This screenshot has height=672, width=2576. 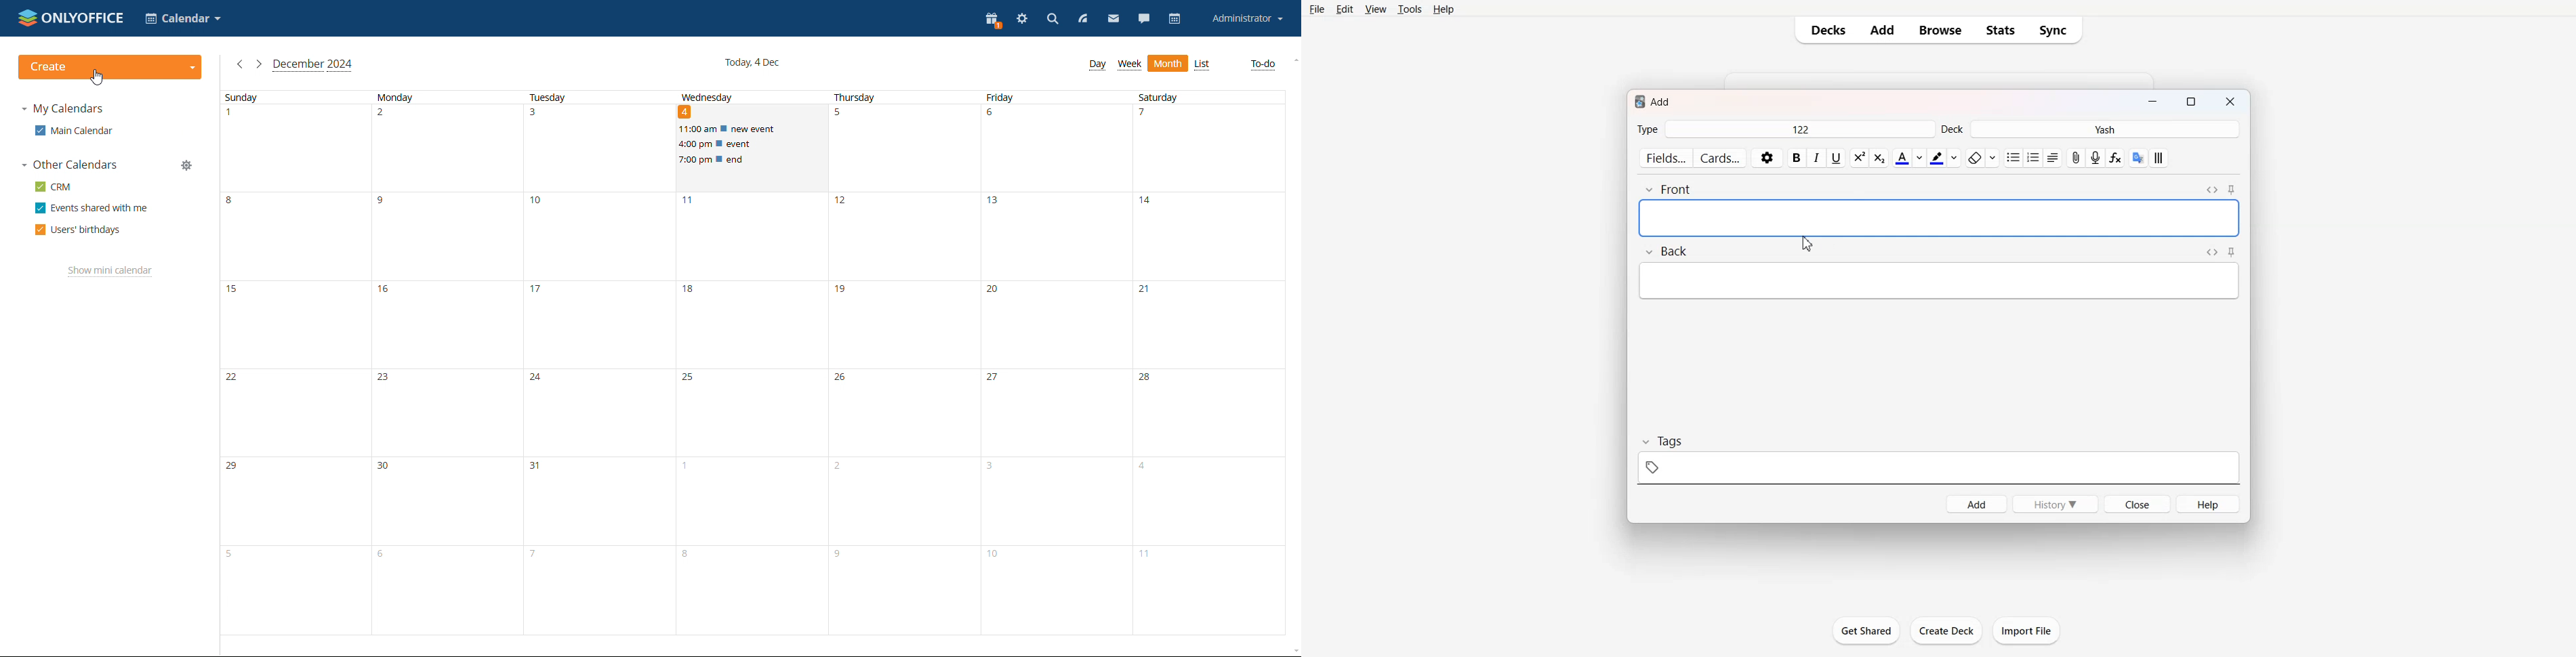 What do you see at coordinates (1879, 158) in the screenshot?
I see `Superscript` at bounding box center [1879, 158].